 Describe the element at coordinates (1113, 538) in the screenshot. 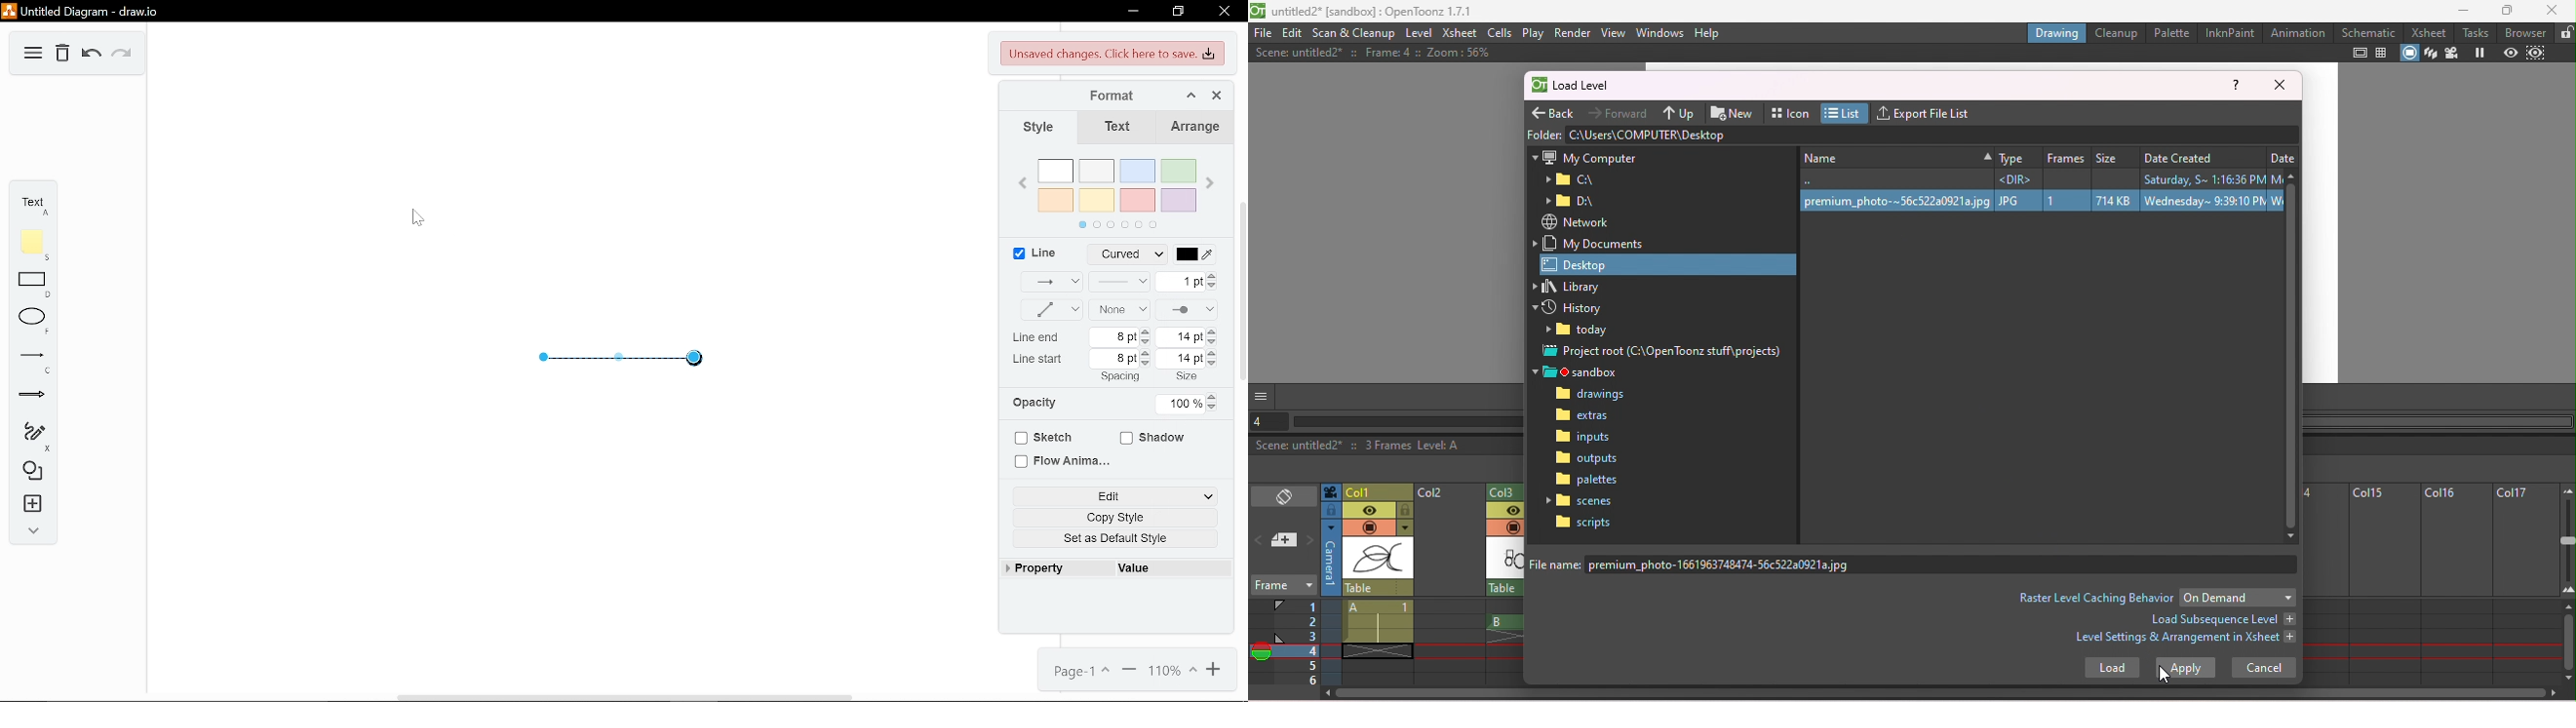

I see `Set as default style` at that location.